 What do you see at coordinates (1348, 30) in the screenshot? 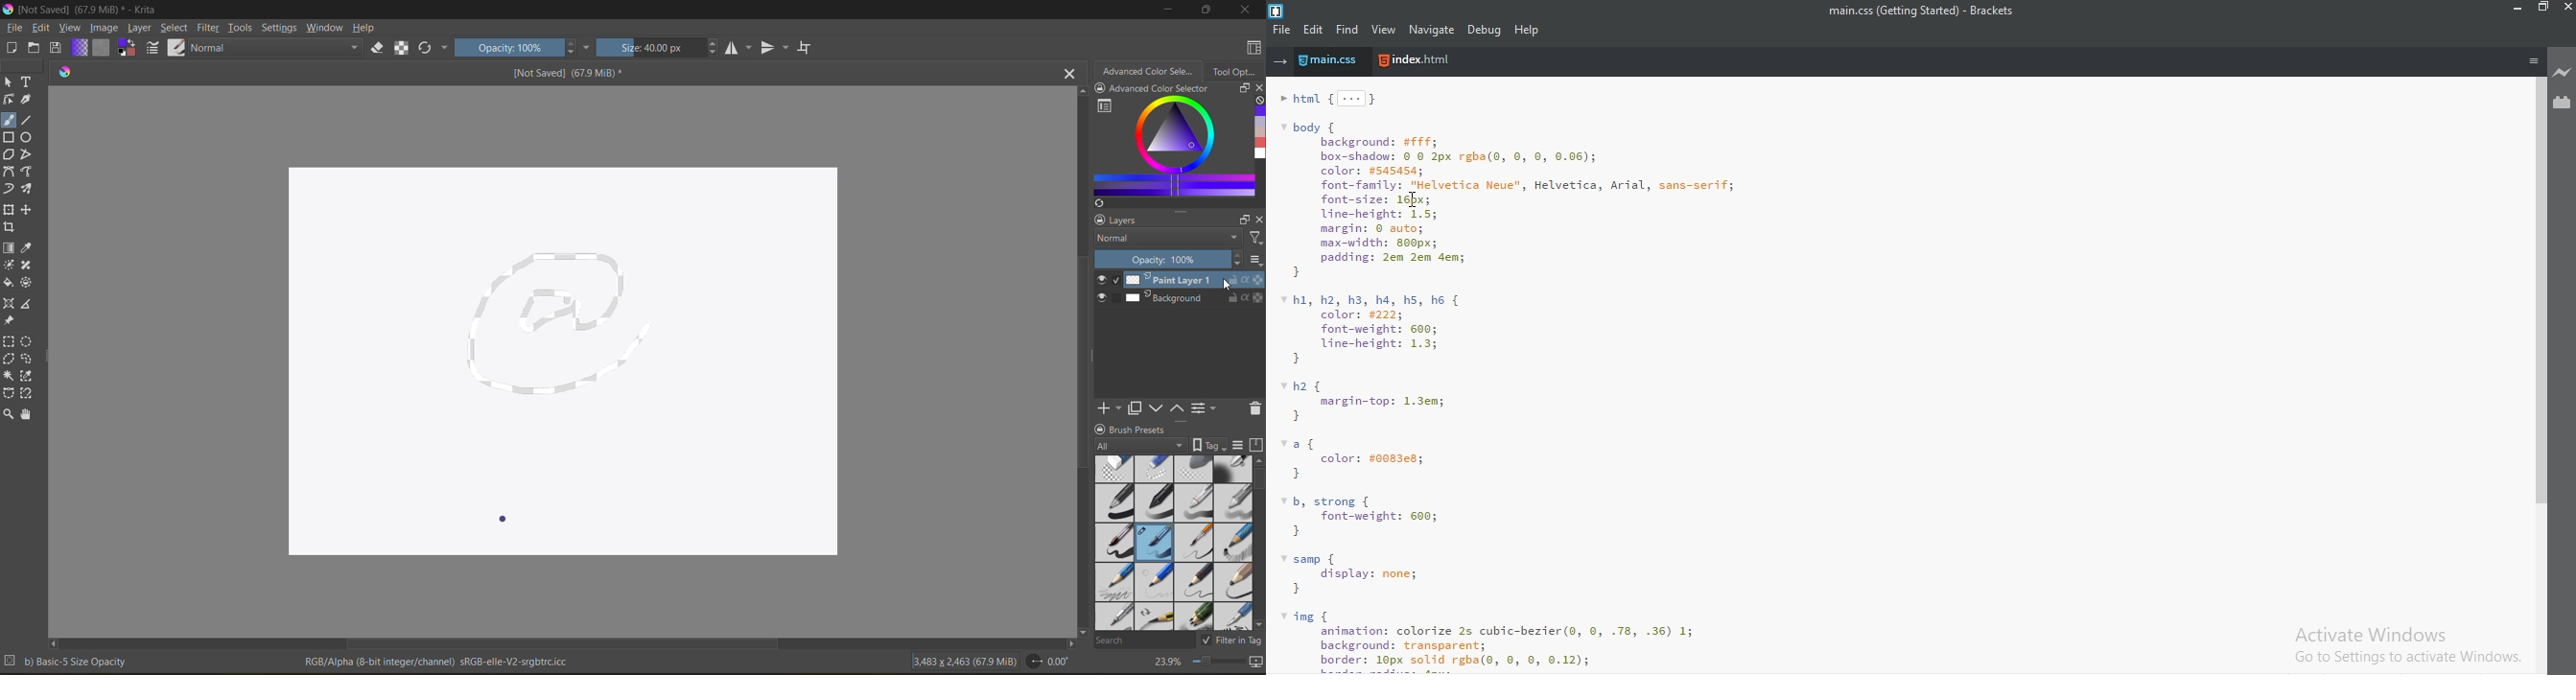
I see `find` at bounding box center [1348, 30].